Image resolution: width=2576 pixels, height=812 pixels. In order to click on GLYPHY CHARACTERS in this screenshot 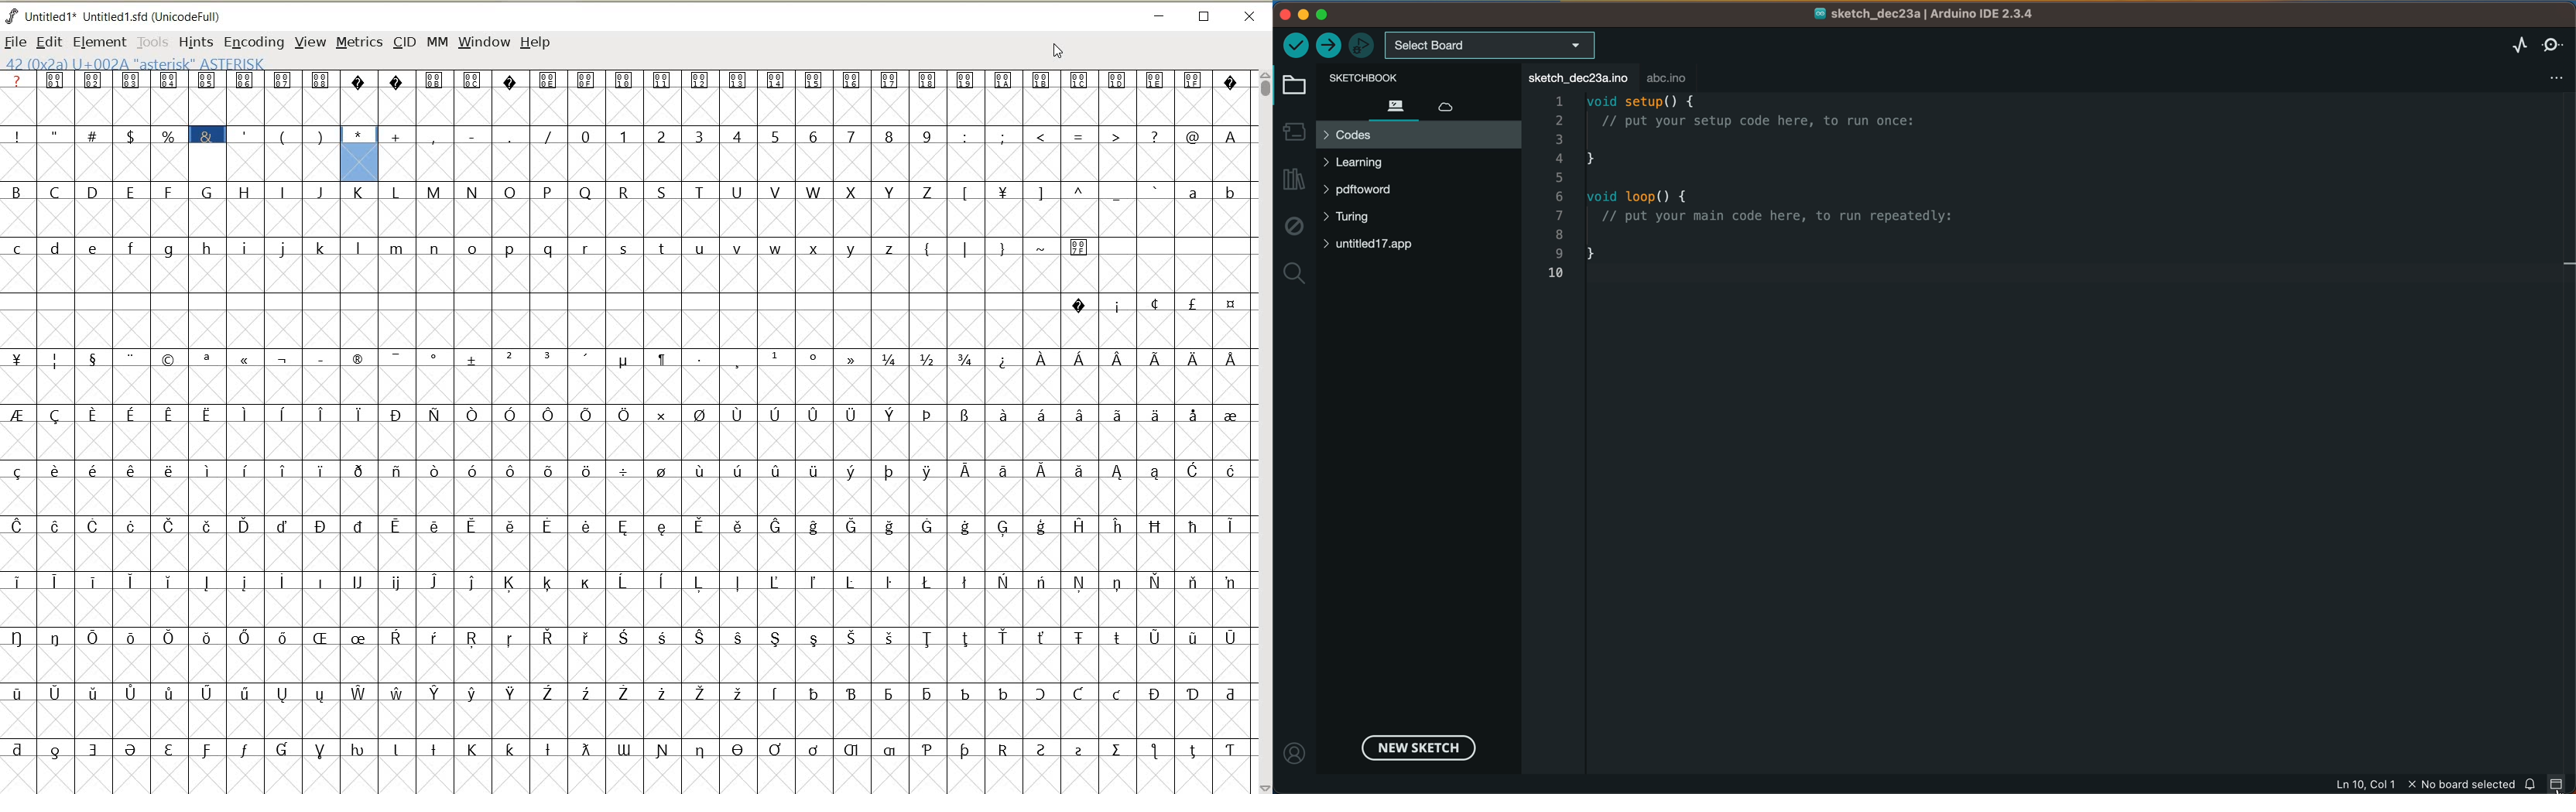, I will do `click(189, 487)`.